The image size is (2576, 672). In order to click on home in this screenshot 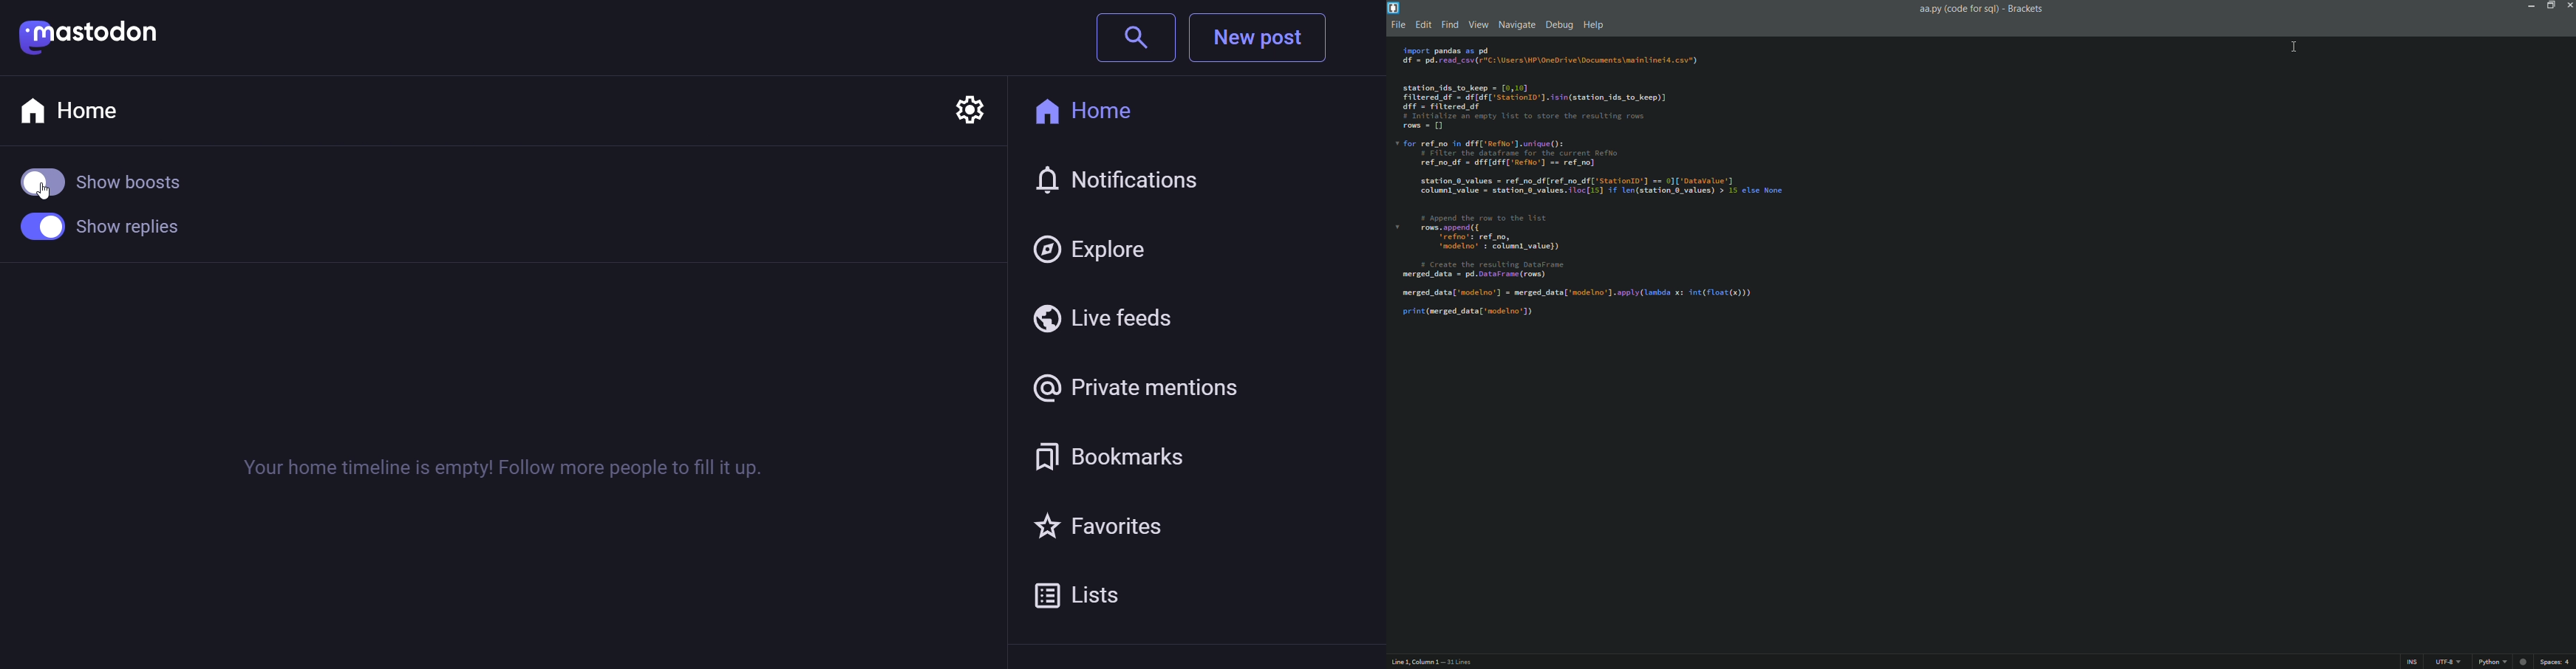, I will do `click(76, 109)`.